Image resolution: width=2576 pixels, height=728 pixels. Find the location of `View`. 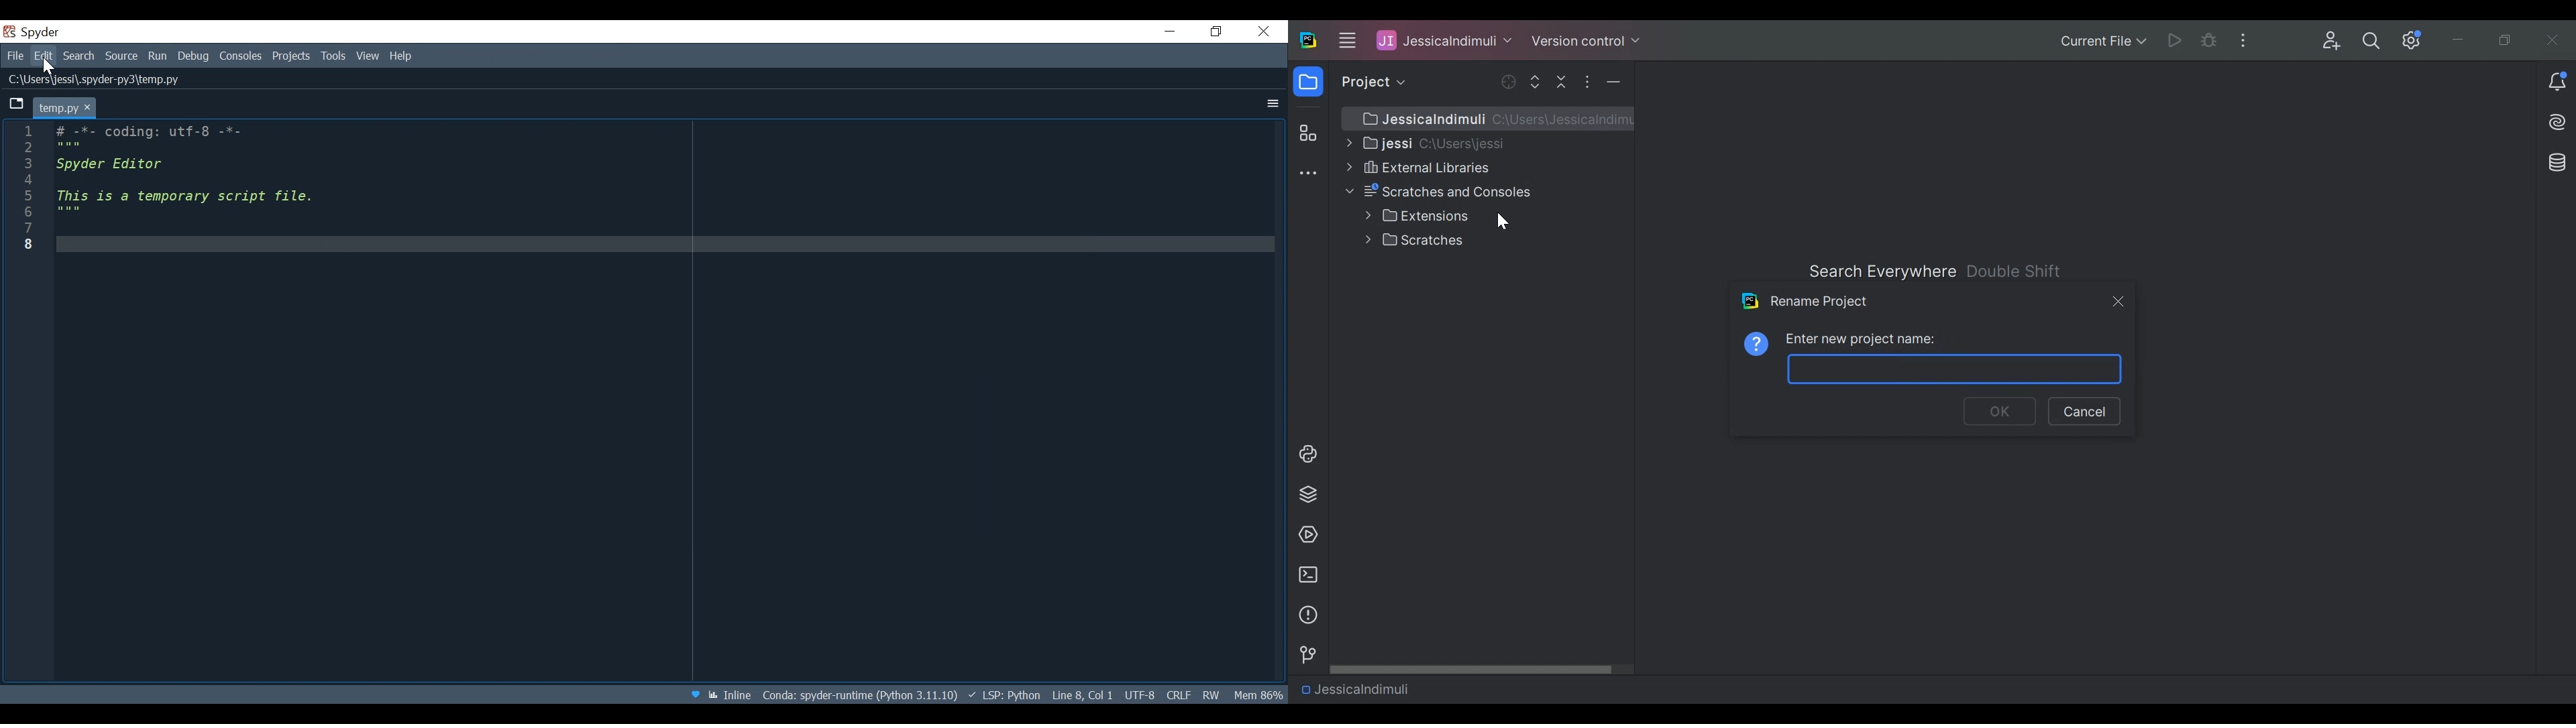

View is located at coordinates (368, 57).